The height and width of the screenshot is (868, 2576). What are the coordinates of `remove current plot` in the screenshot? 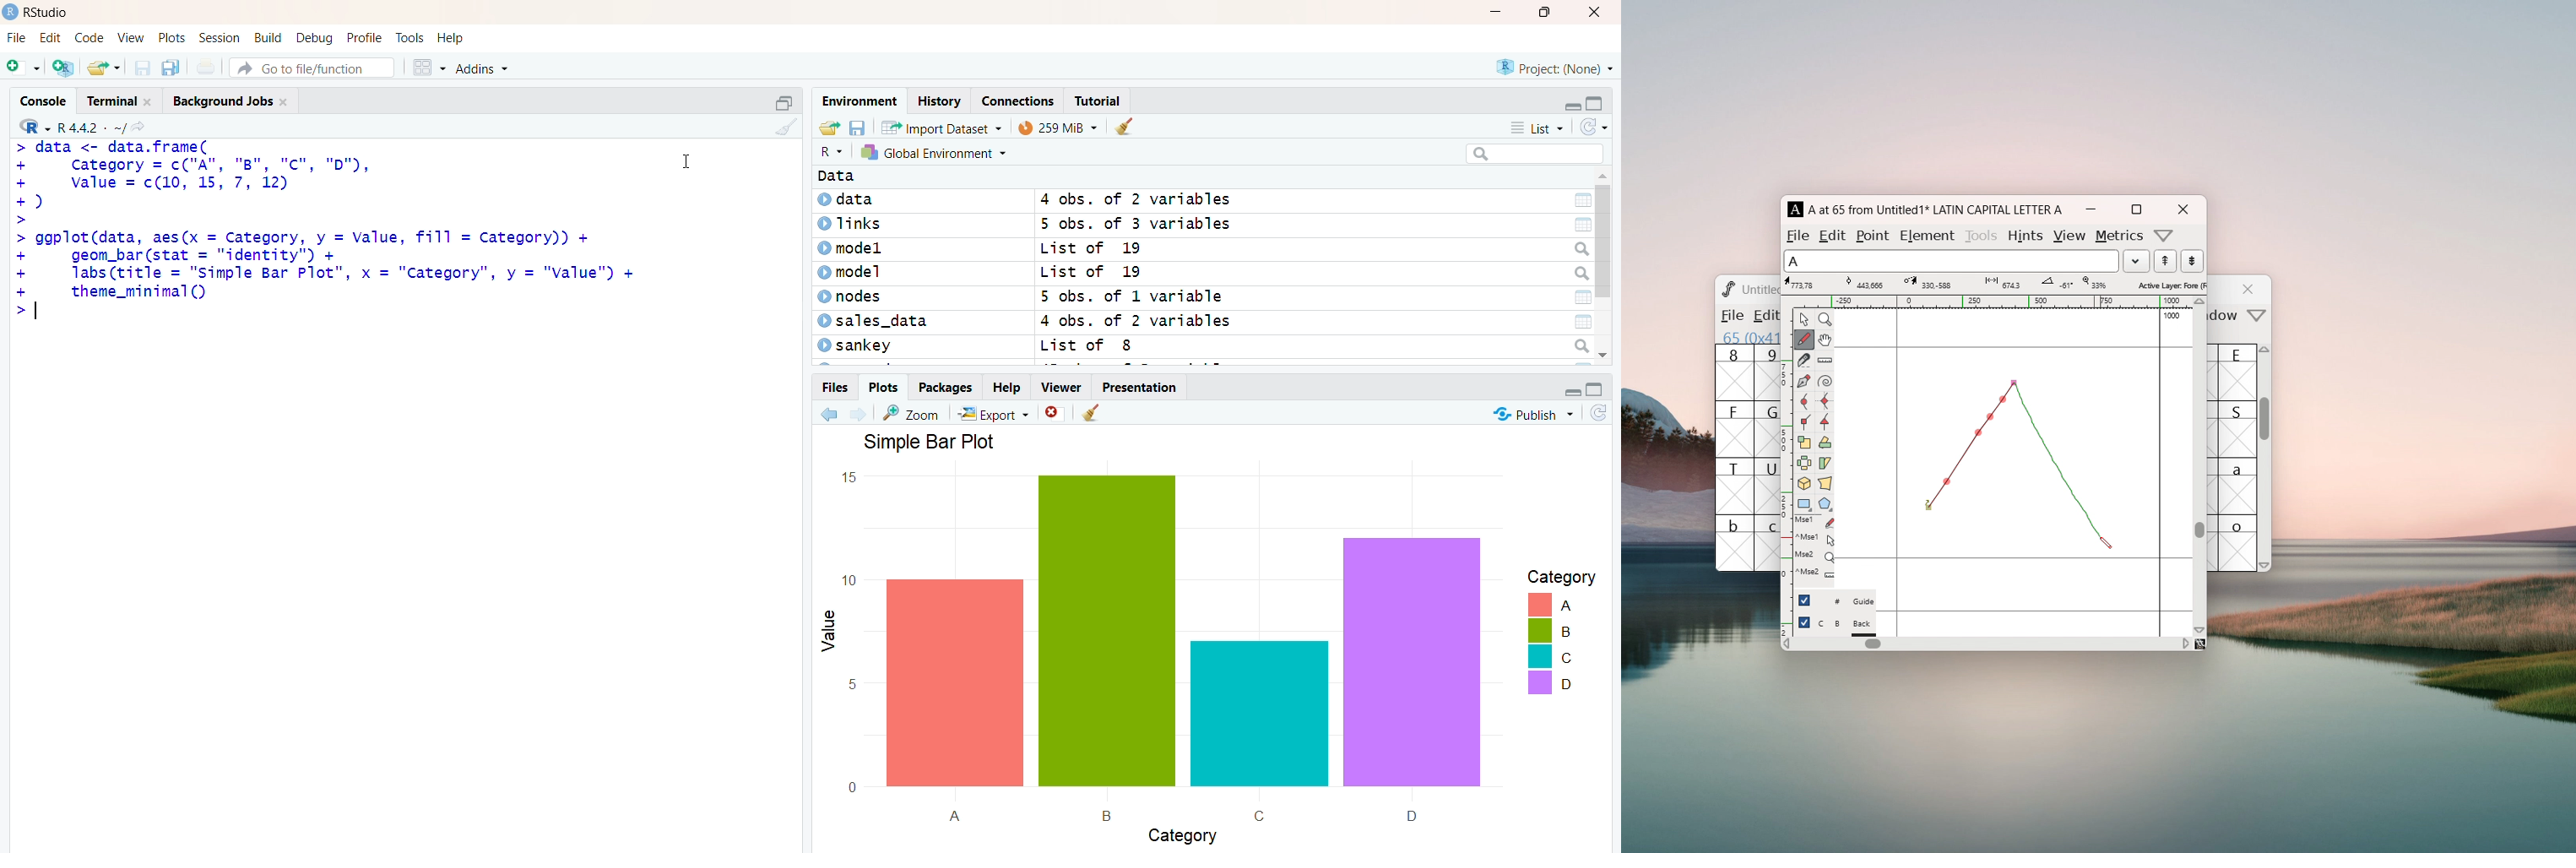 It's located at (1055, 412).